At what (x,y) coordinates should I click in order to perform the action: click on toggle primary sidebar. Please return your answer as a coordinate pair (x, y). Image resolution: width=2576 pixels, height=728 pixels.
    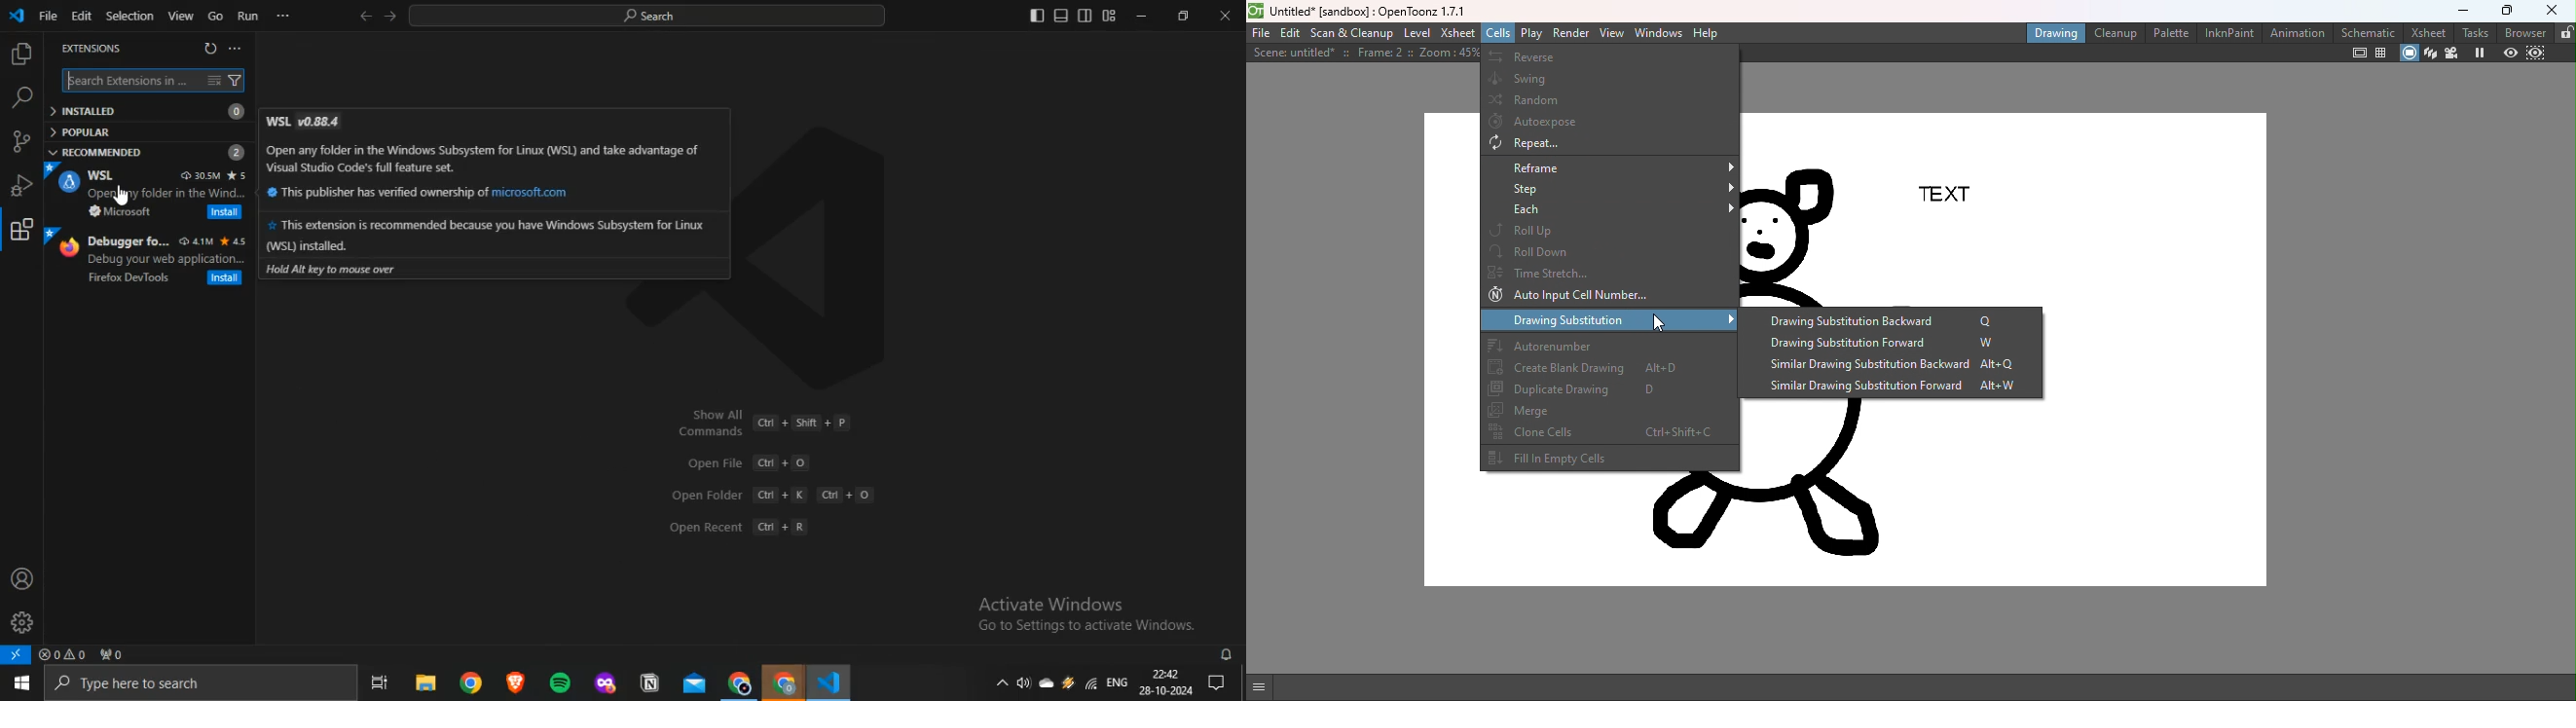
    Looking at the image, I should click on (1037, 15).